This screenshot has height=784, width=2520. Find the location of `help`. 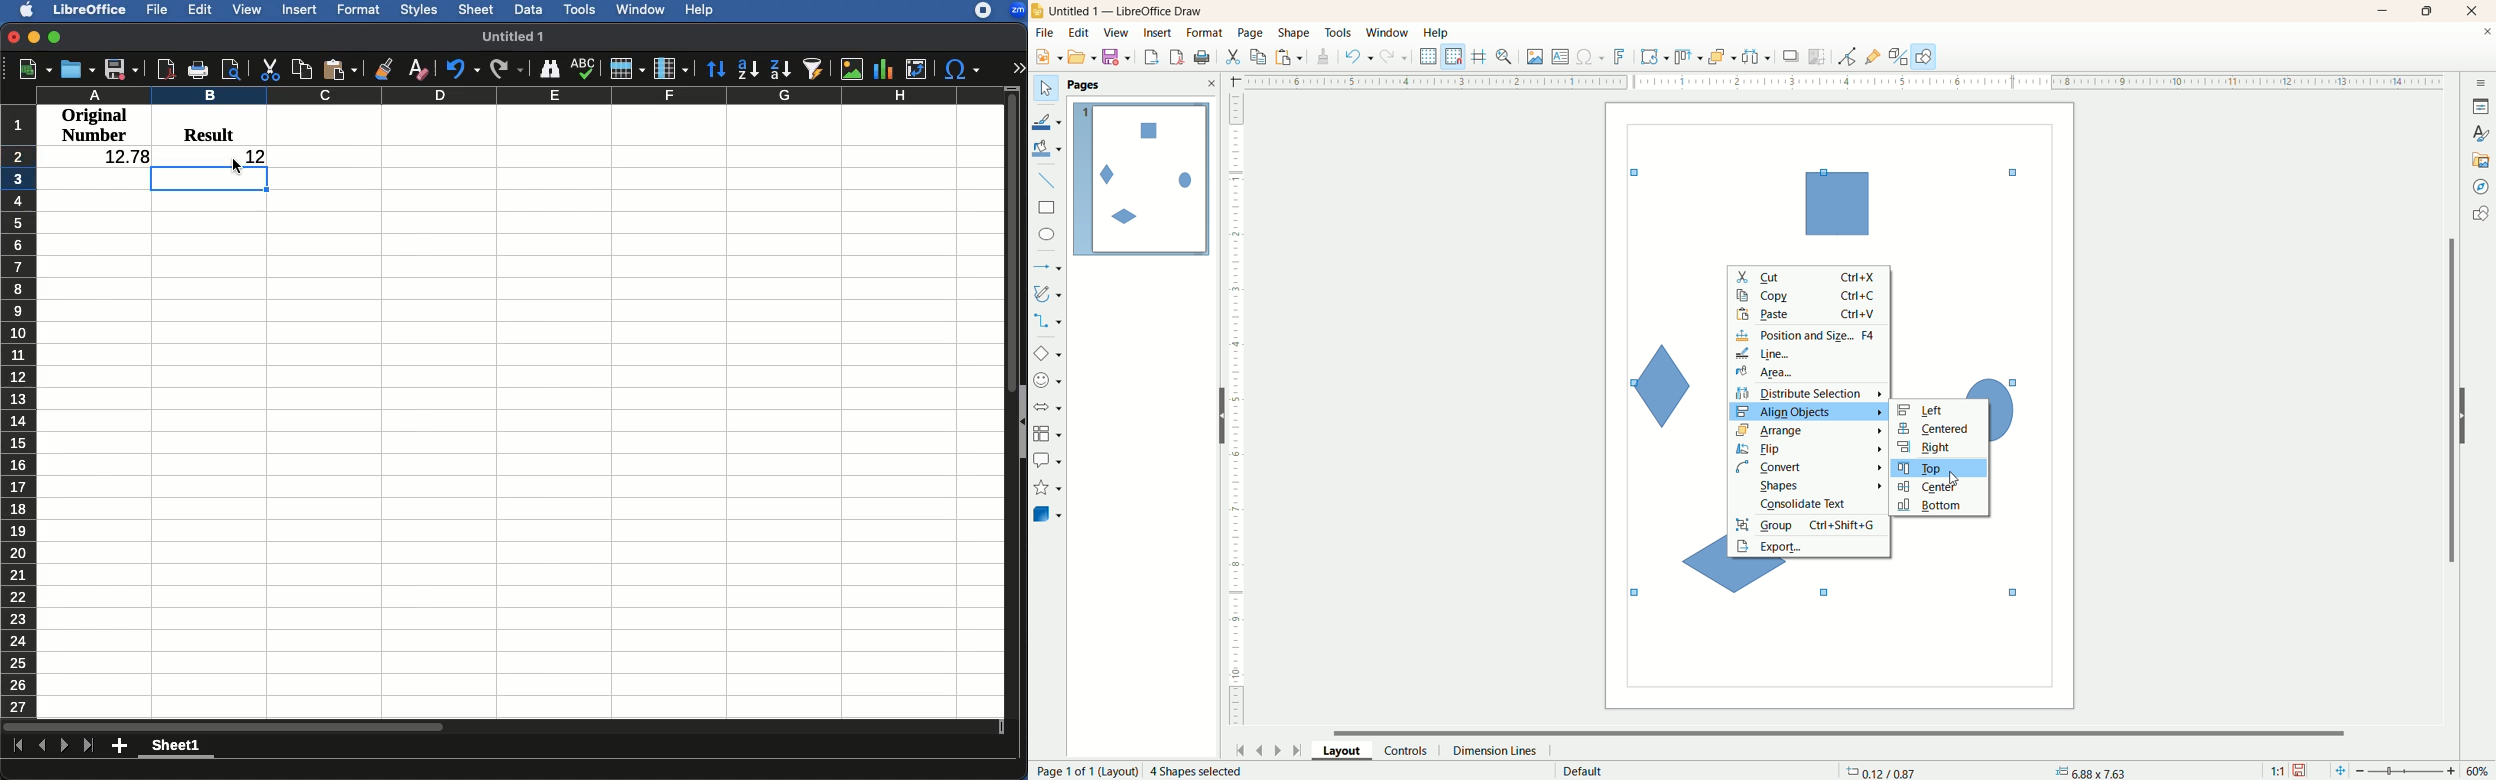

help is located at coordinates (1437, 33).